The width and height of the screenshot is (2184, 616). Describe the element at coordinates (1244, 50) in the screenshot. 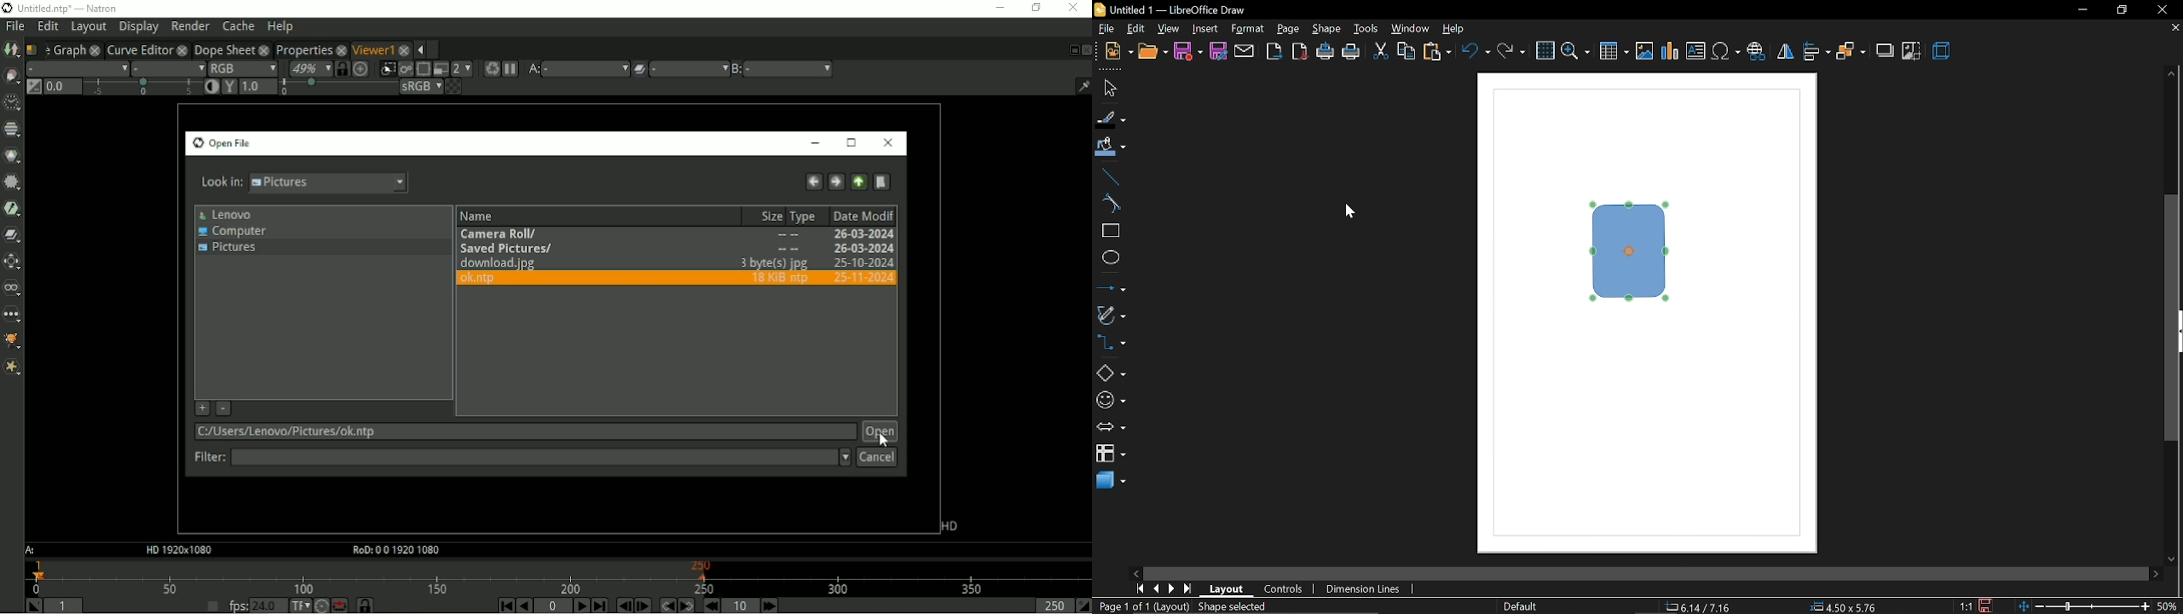

I see `attach` at that location.